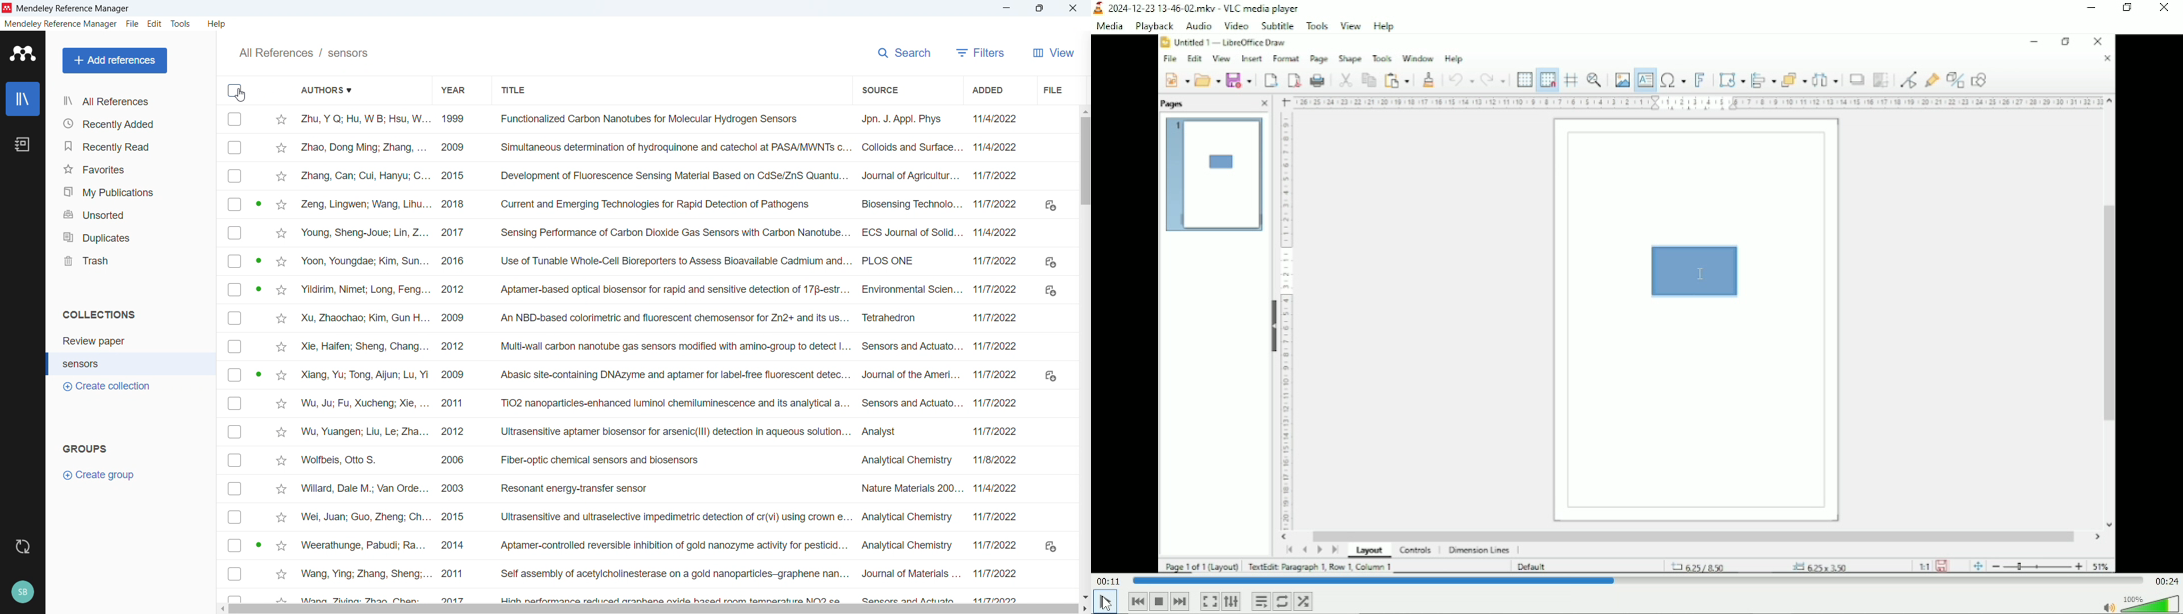 This screenshot has width=2184, height=616. I want to click on Stop playback, so click(1159, 602).